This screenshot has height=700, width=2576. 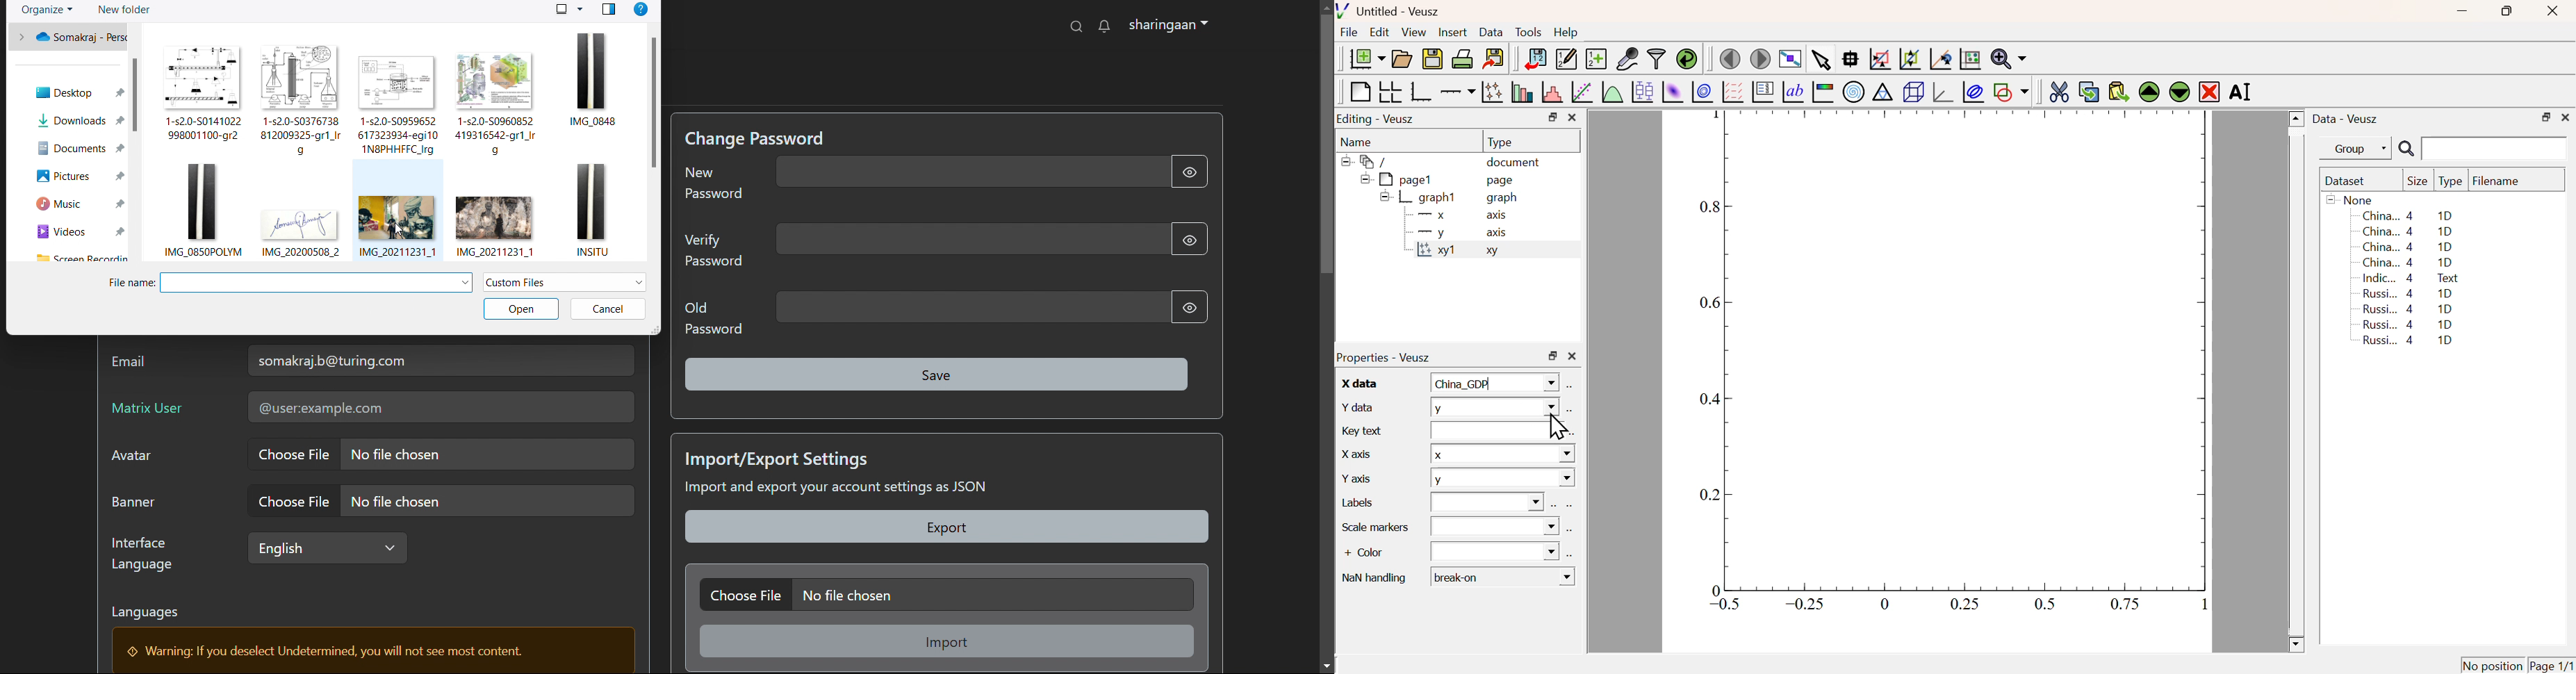 I want to click on new folder, so click(x=123, y=10).